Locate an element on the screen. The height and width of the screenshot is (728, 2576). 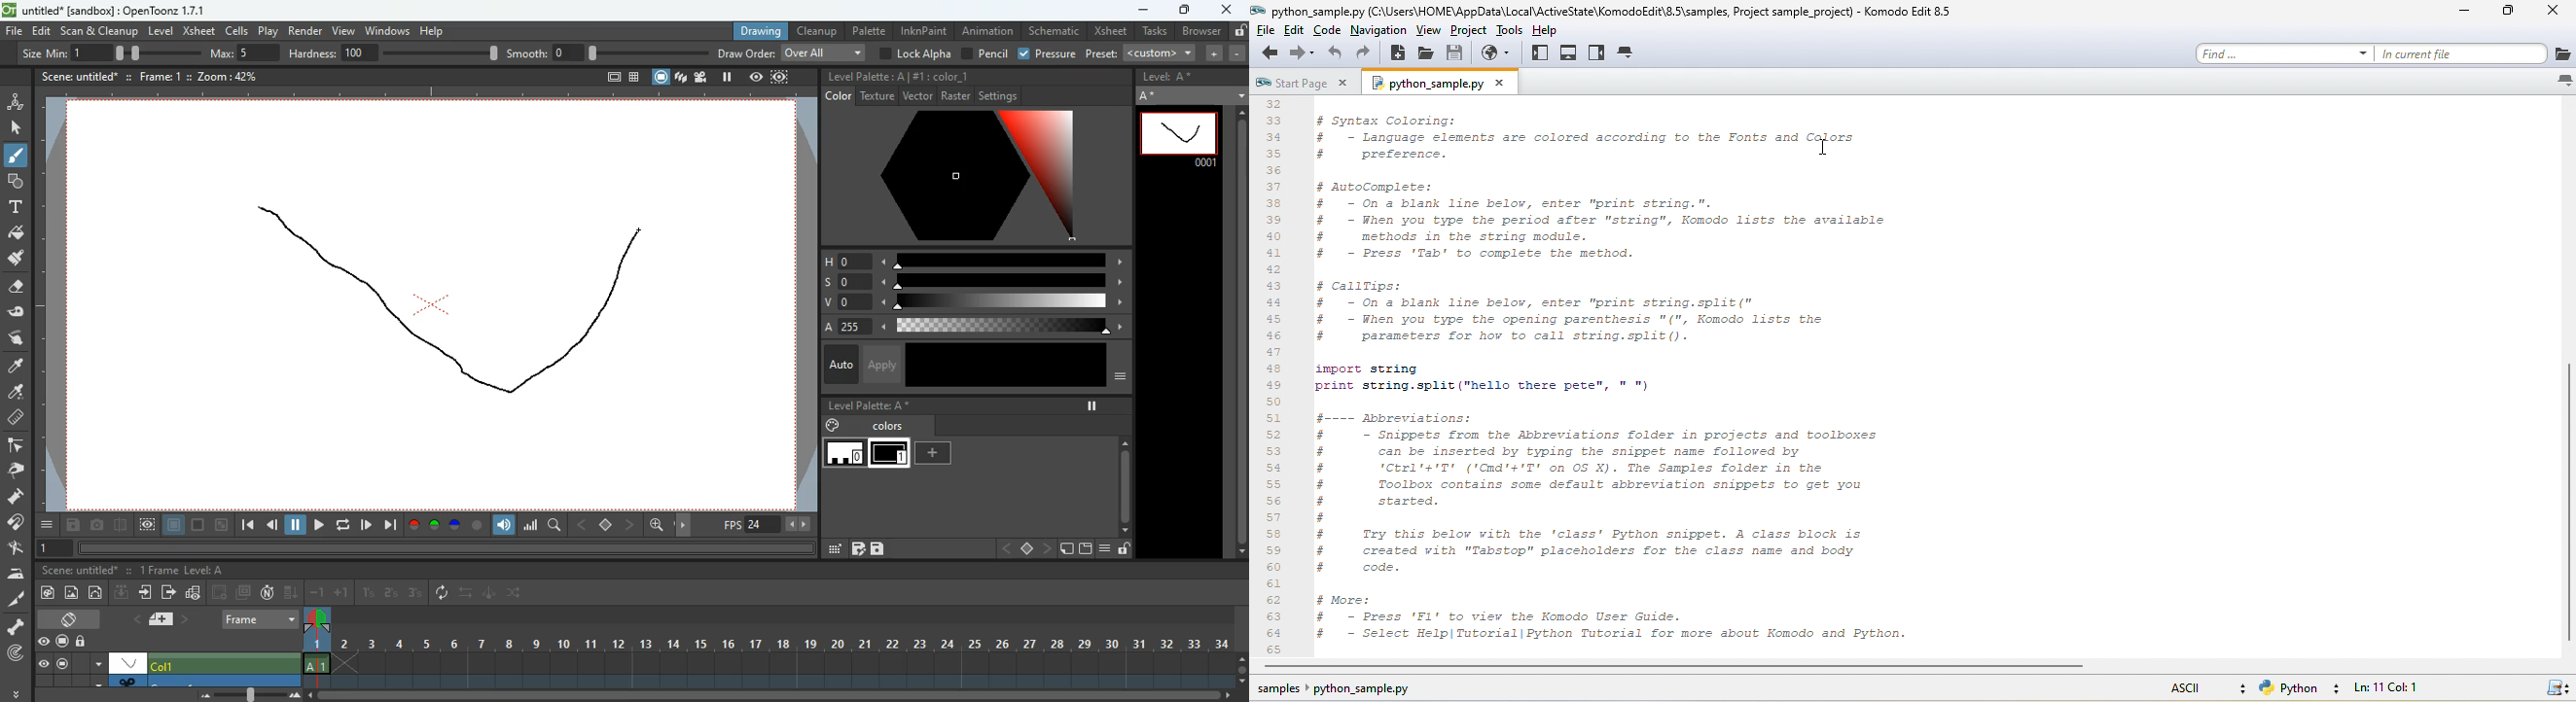
preset is located at coordinates (1142, 53).